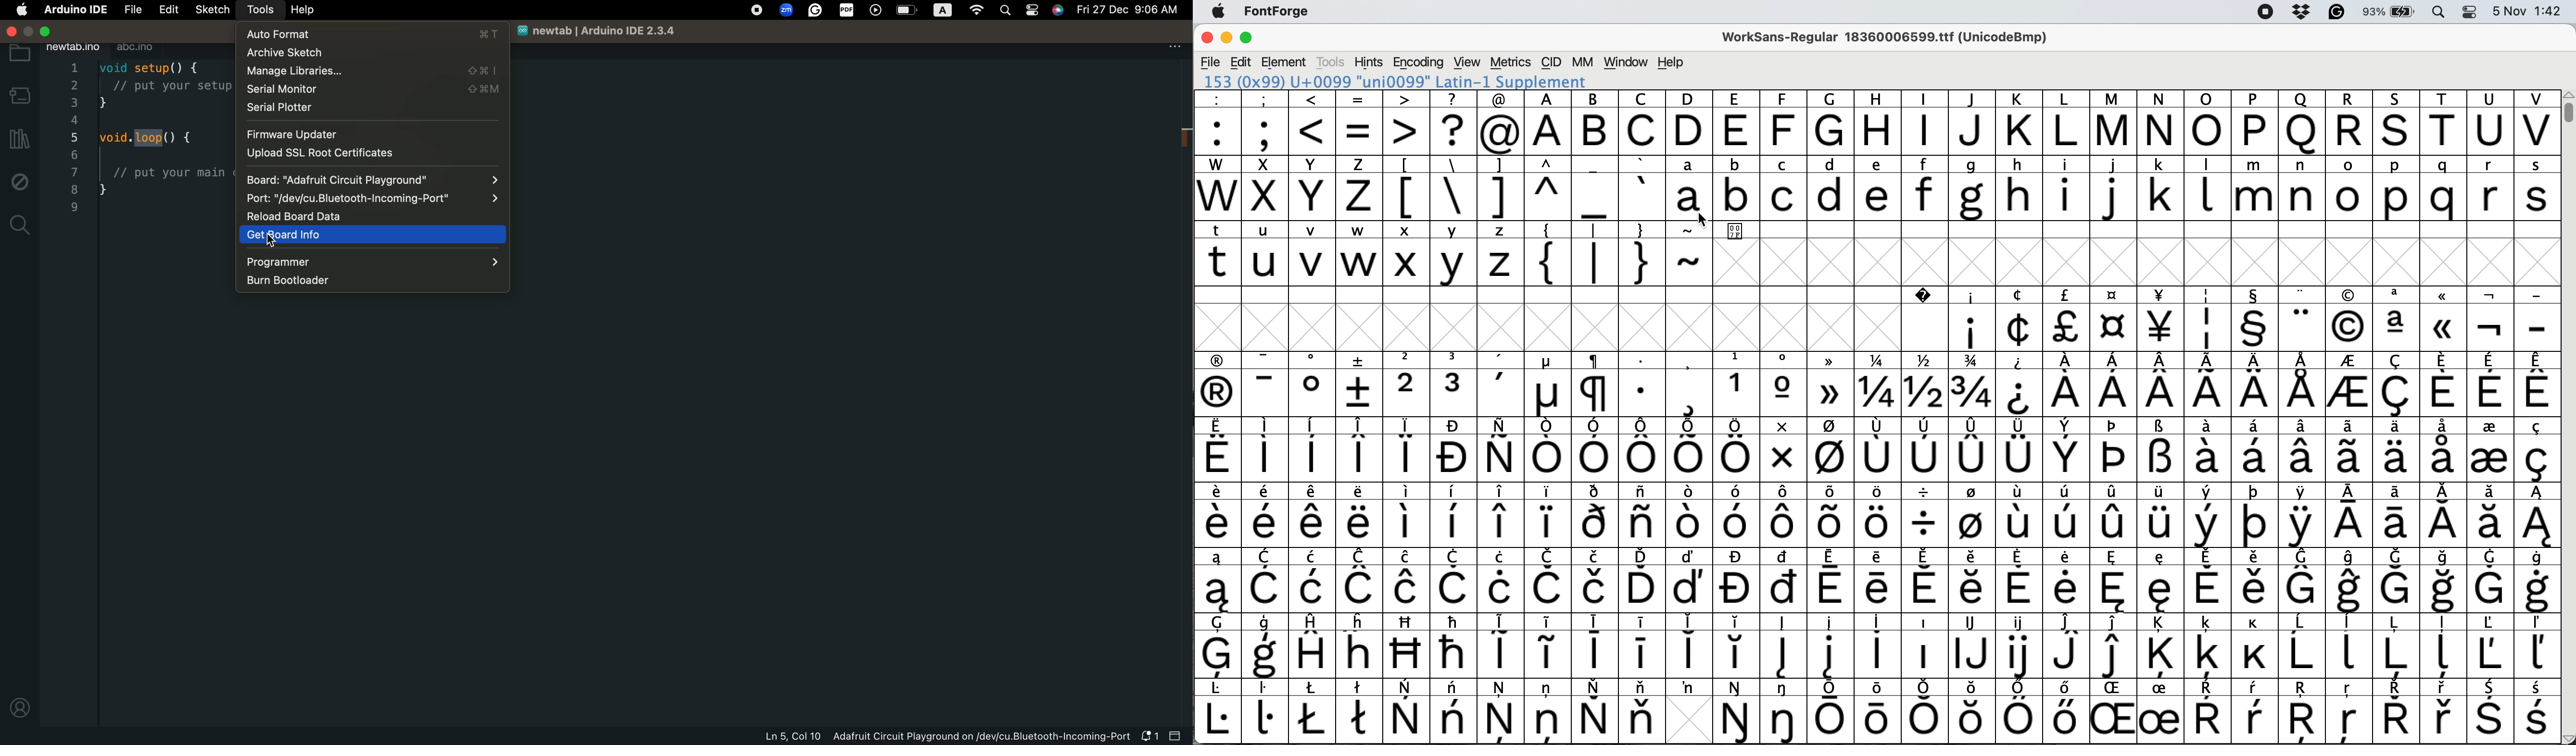 The height and width of the screenshot is (756, 2576). What do you see at coordinates (1972, 319) in the screenshot?
I see `symbol` at bounding box center [1972, 319].